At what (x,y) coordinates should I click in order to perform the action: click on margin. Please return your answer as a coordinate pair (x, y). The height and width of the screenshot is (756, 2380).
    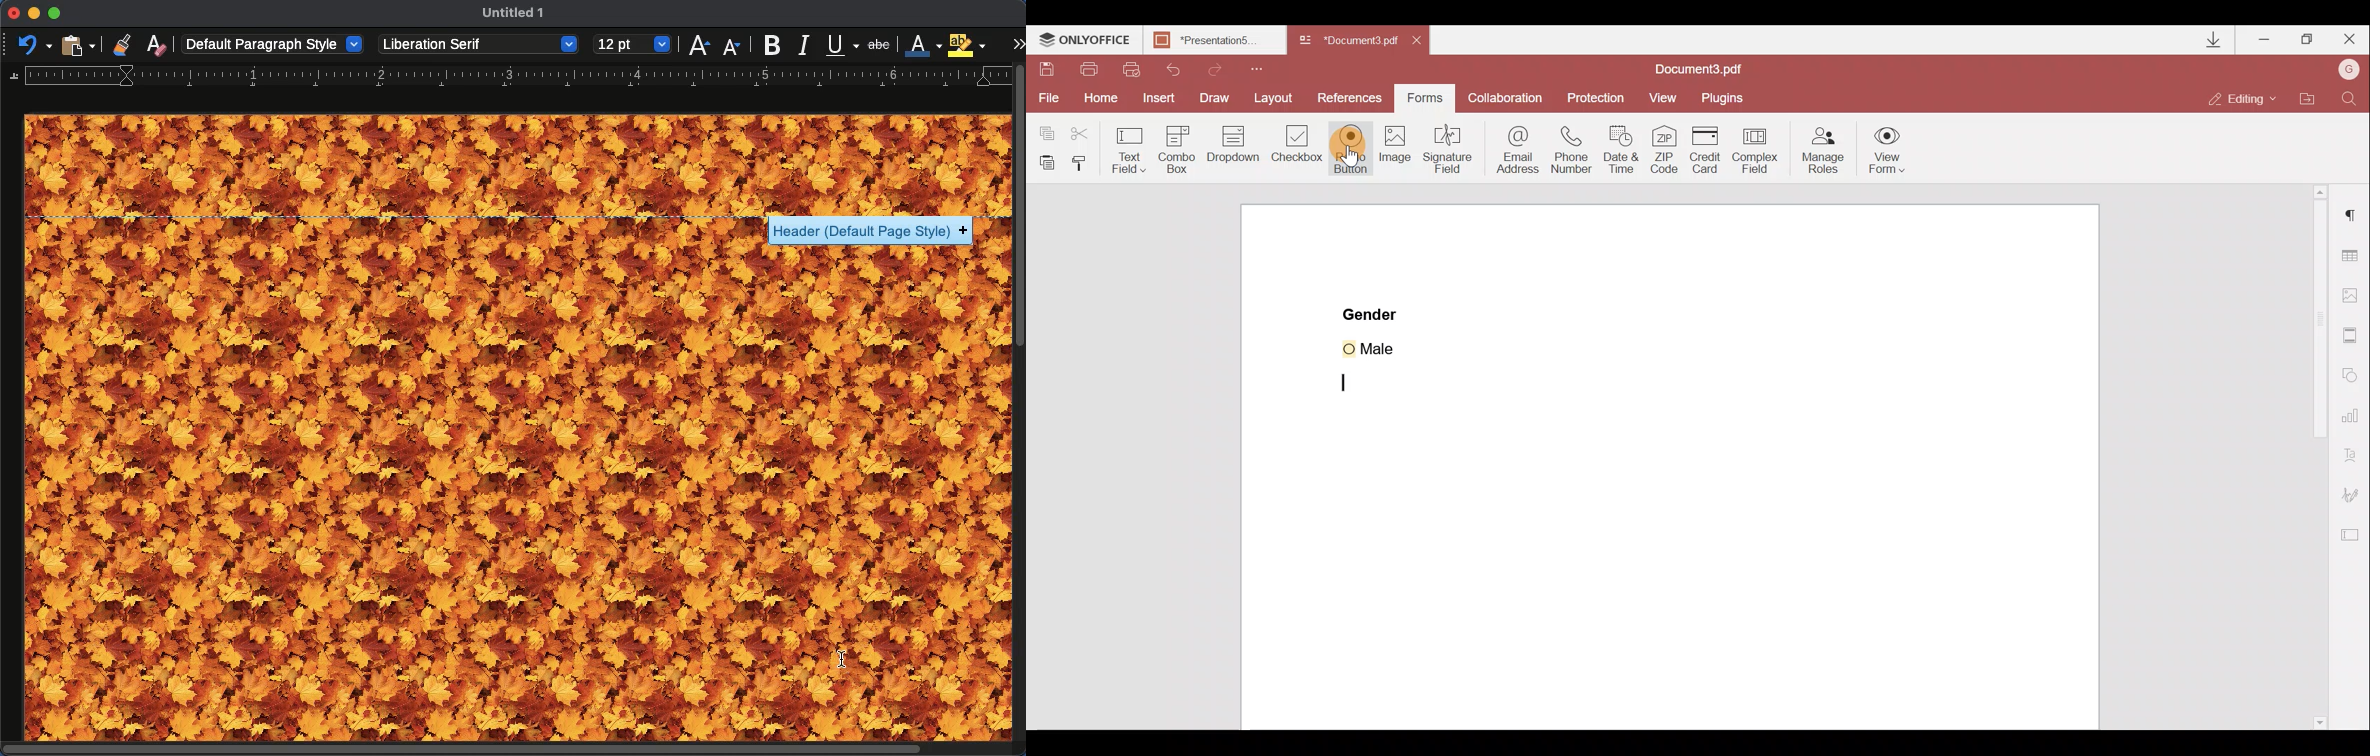
    Looking at the image, I should click on (510, 77).